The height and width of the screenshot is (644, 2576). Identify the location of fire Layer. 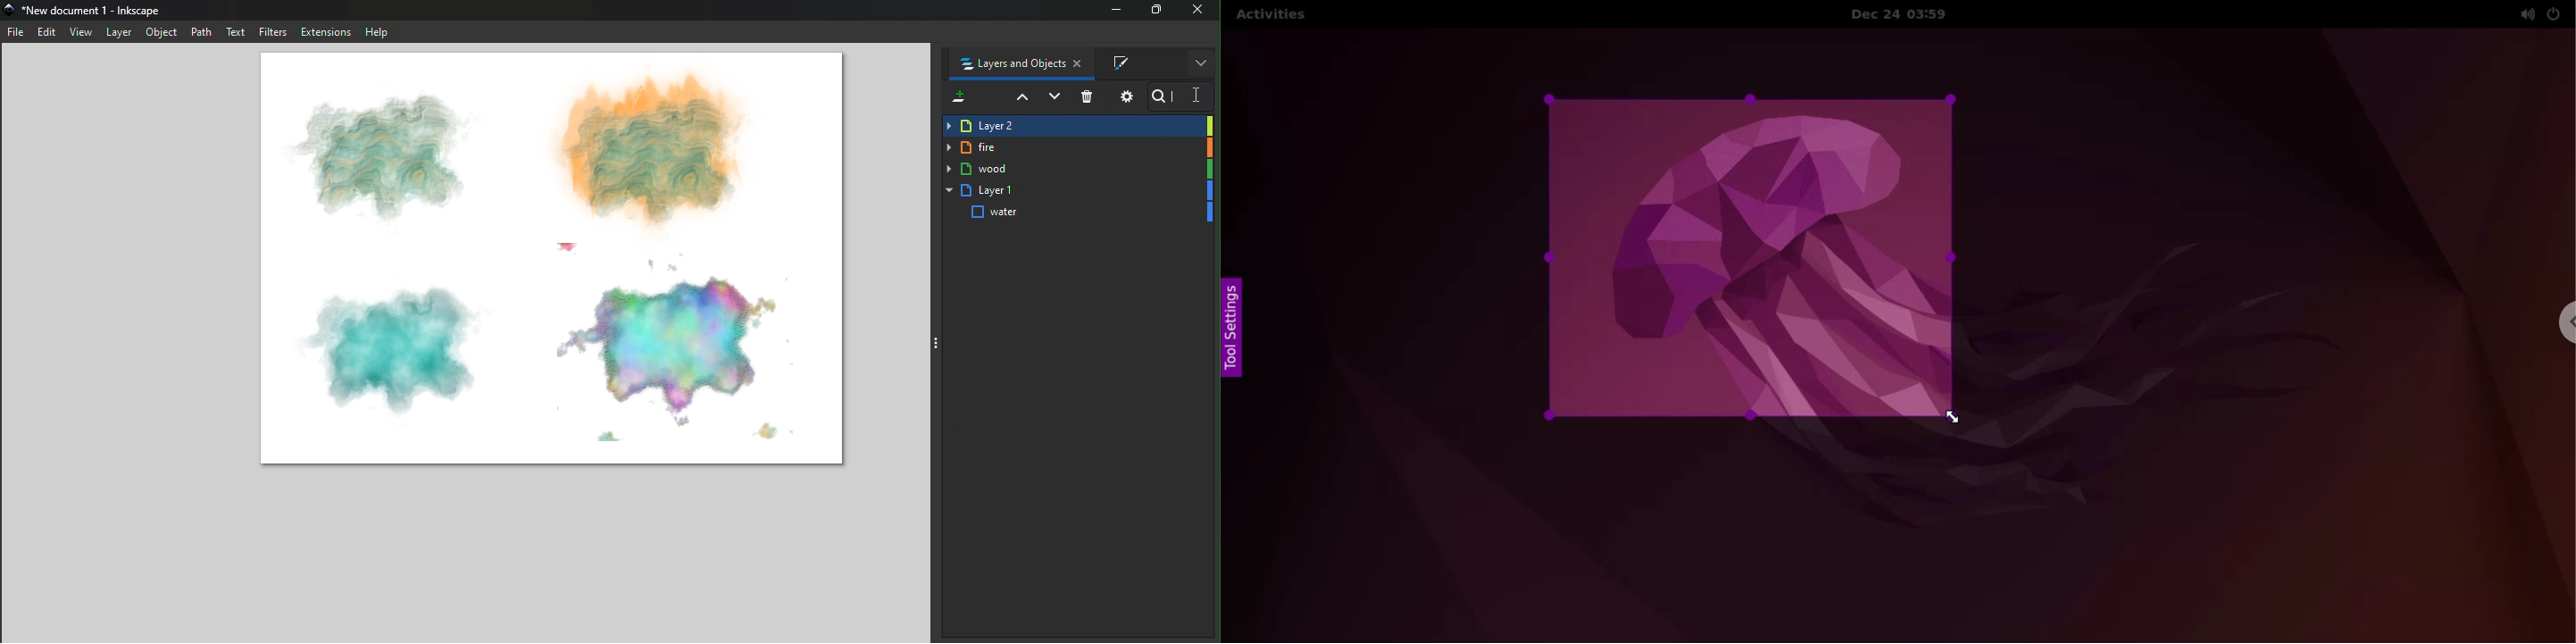
(1077, 148).